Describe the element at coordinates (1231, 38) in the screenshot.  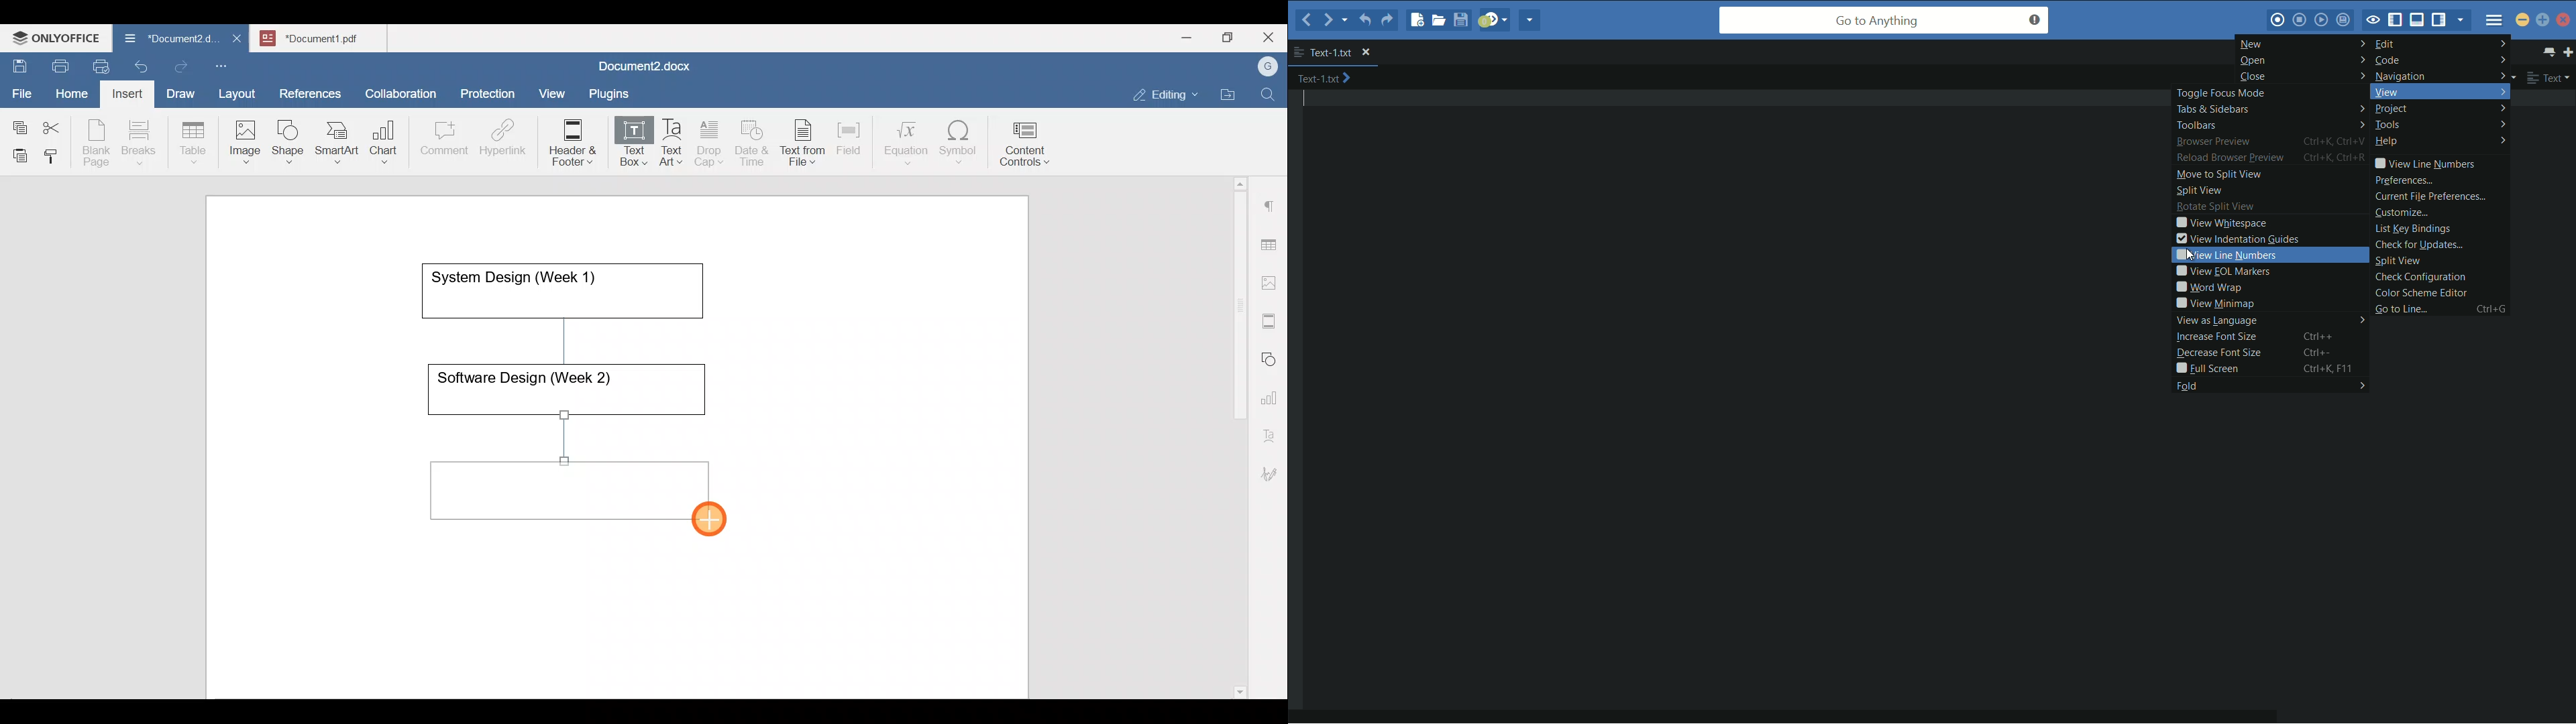
I see `Maximize` at that location.